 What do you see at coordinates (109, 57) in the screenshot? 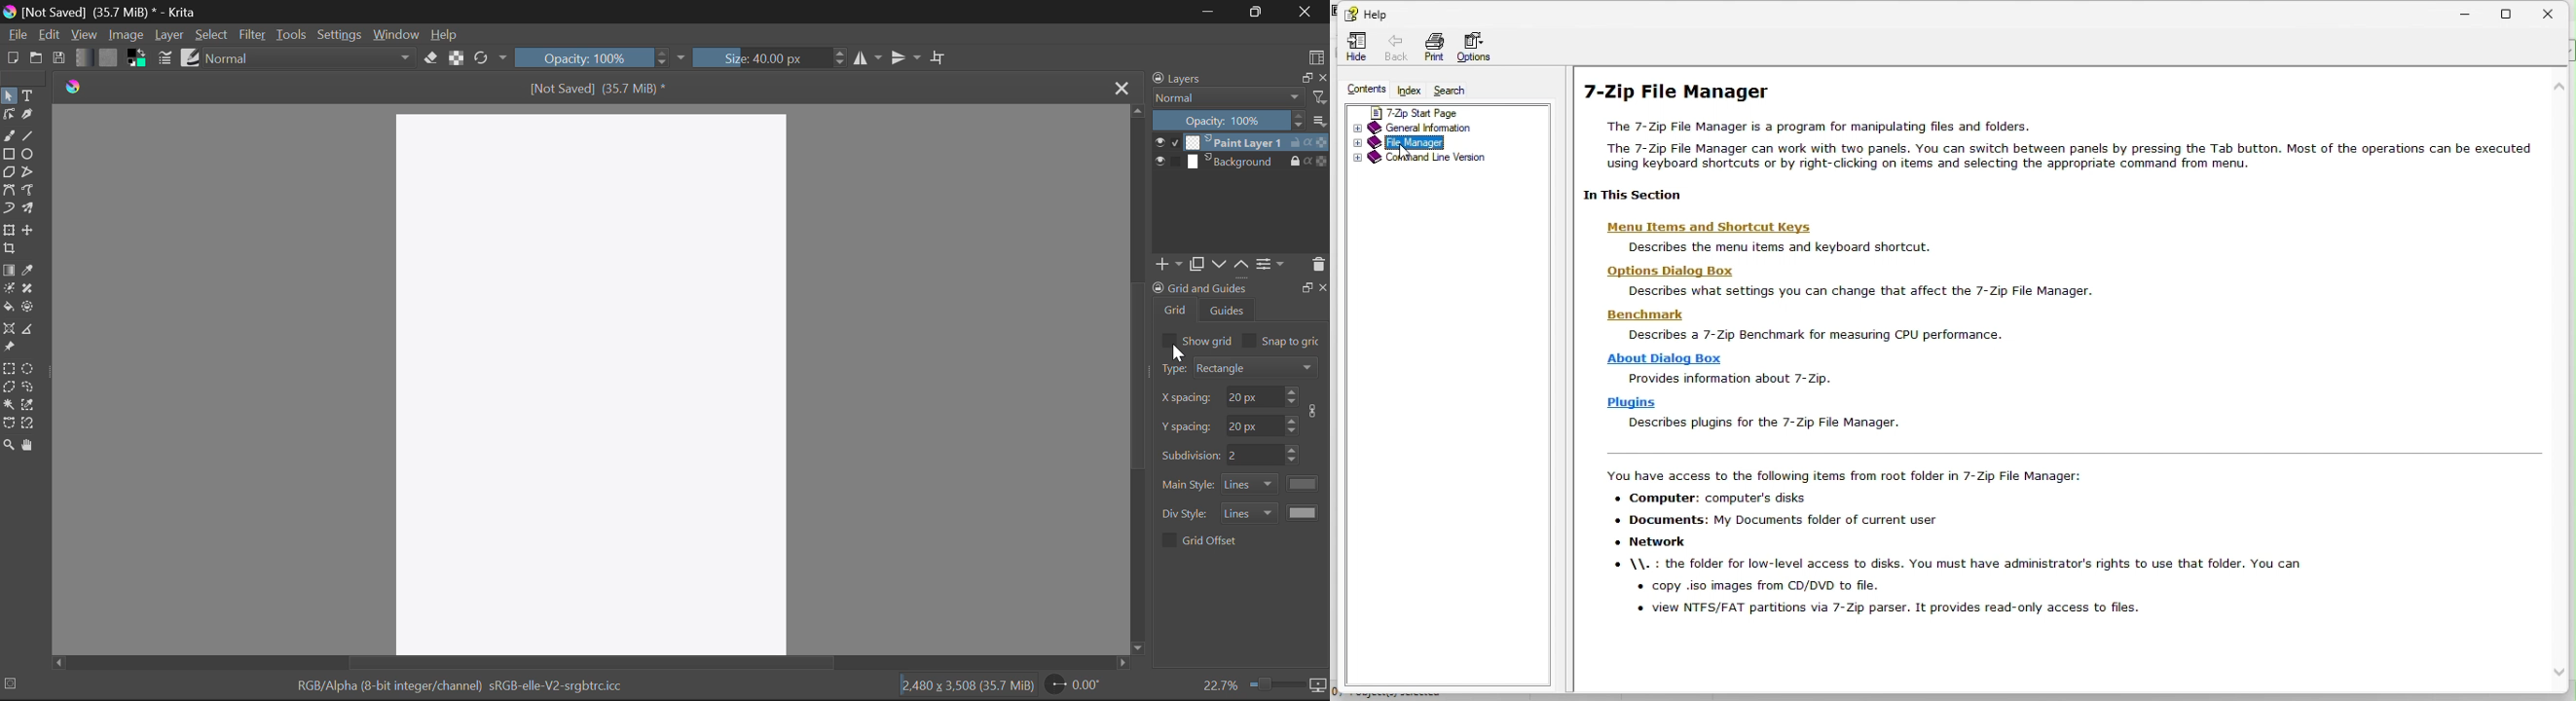
I see `Pattern` at bounding box center [109, 57].